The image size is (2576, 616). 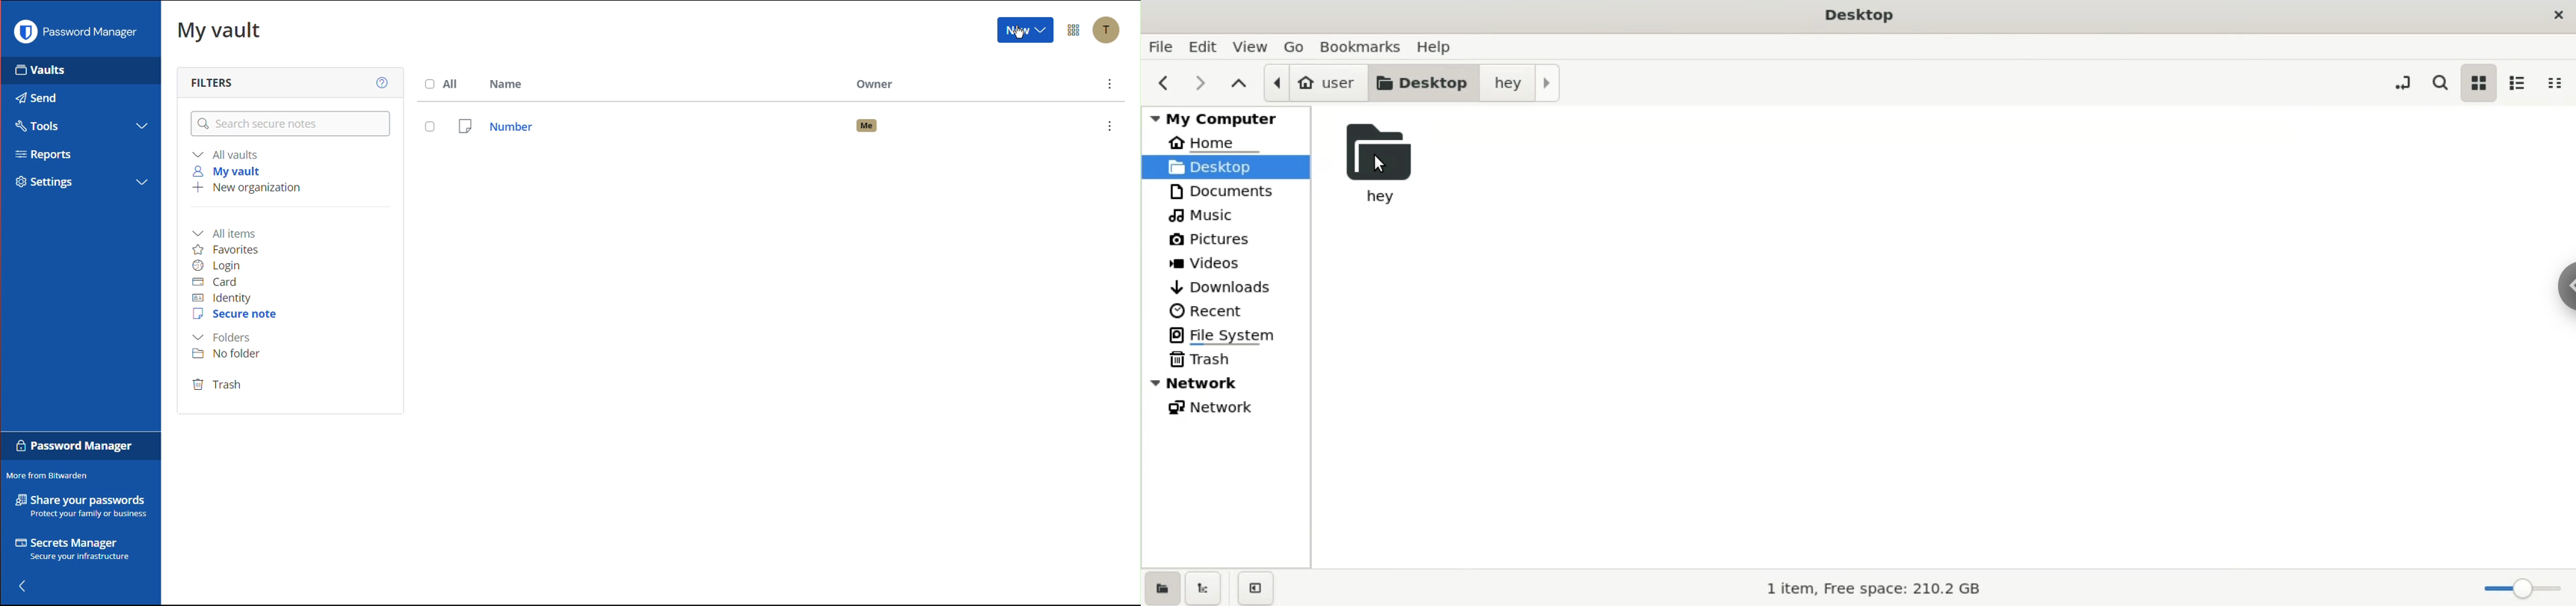 I want to click on compact view, so click(x=2555, y=83).